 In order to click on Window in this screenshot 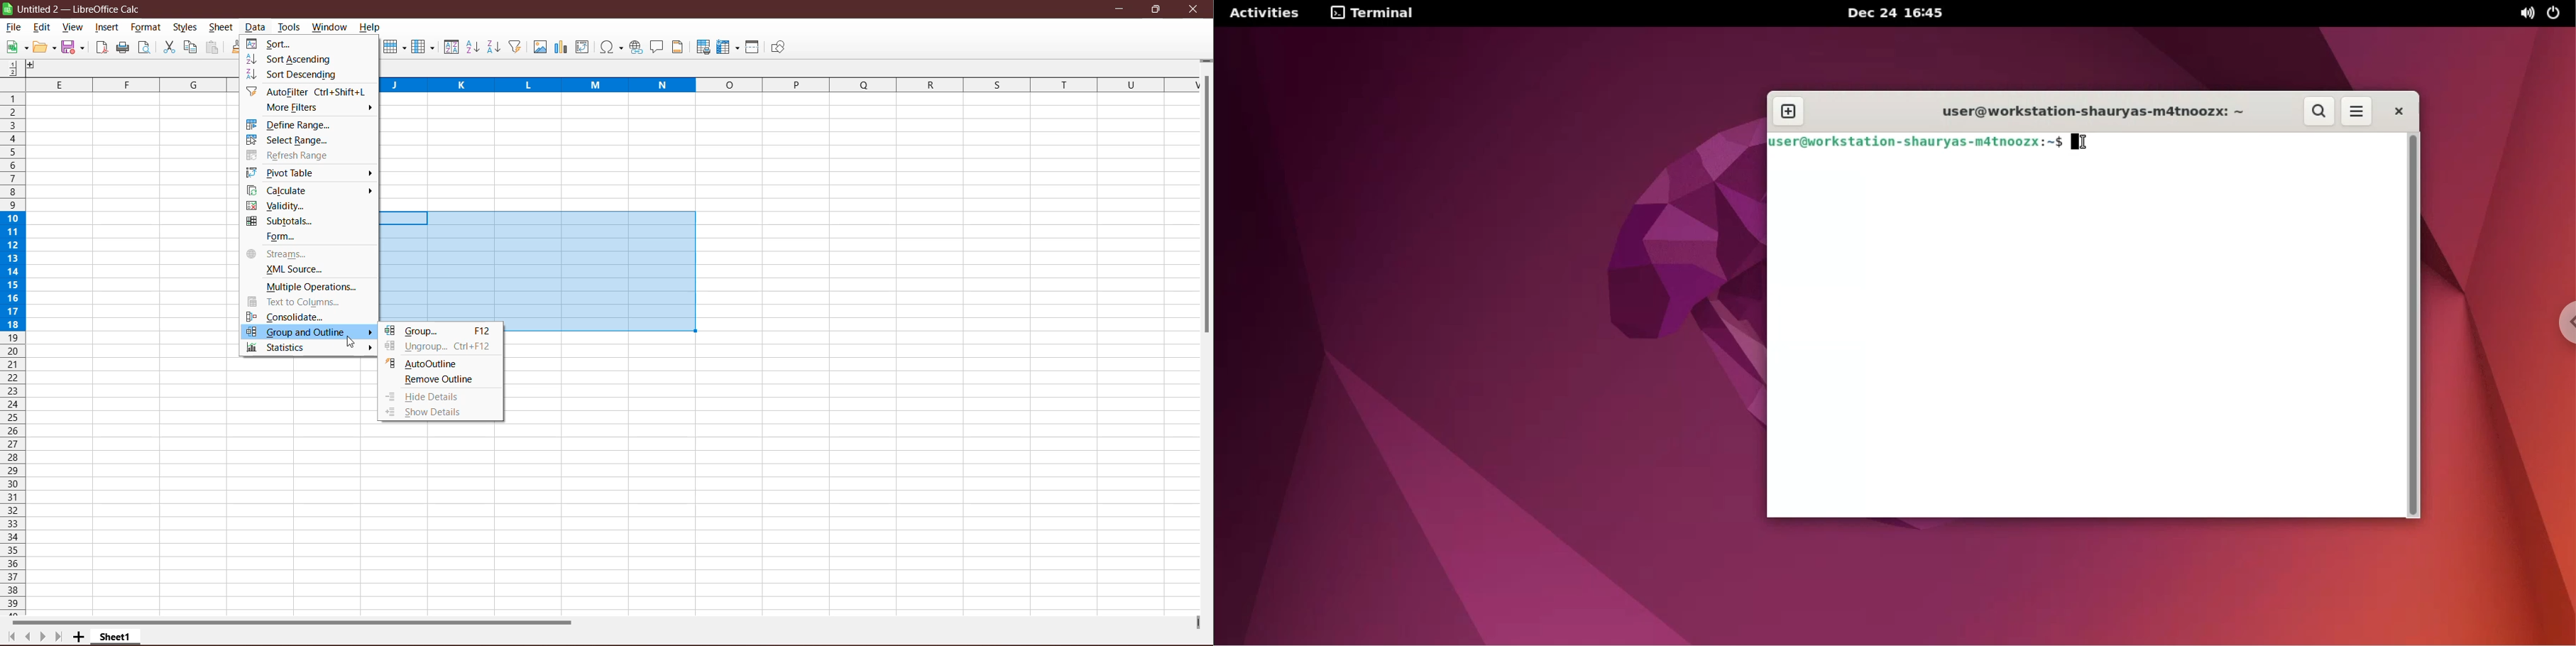, I will do `click(329, 27)`.